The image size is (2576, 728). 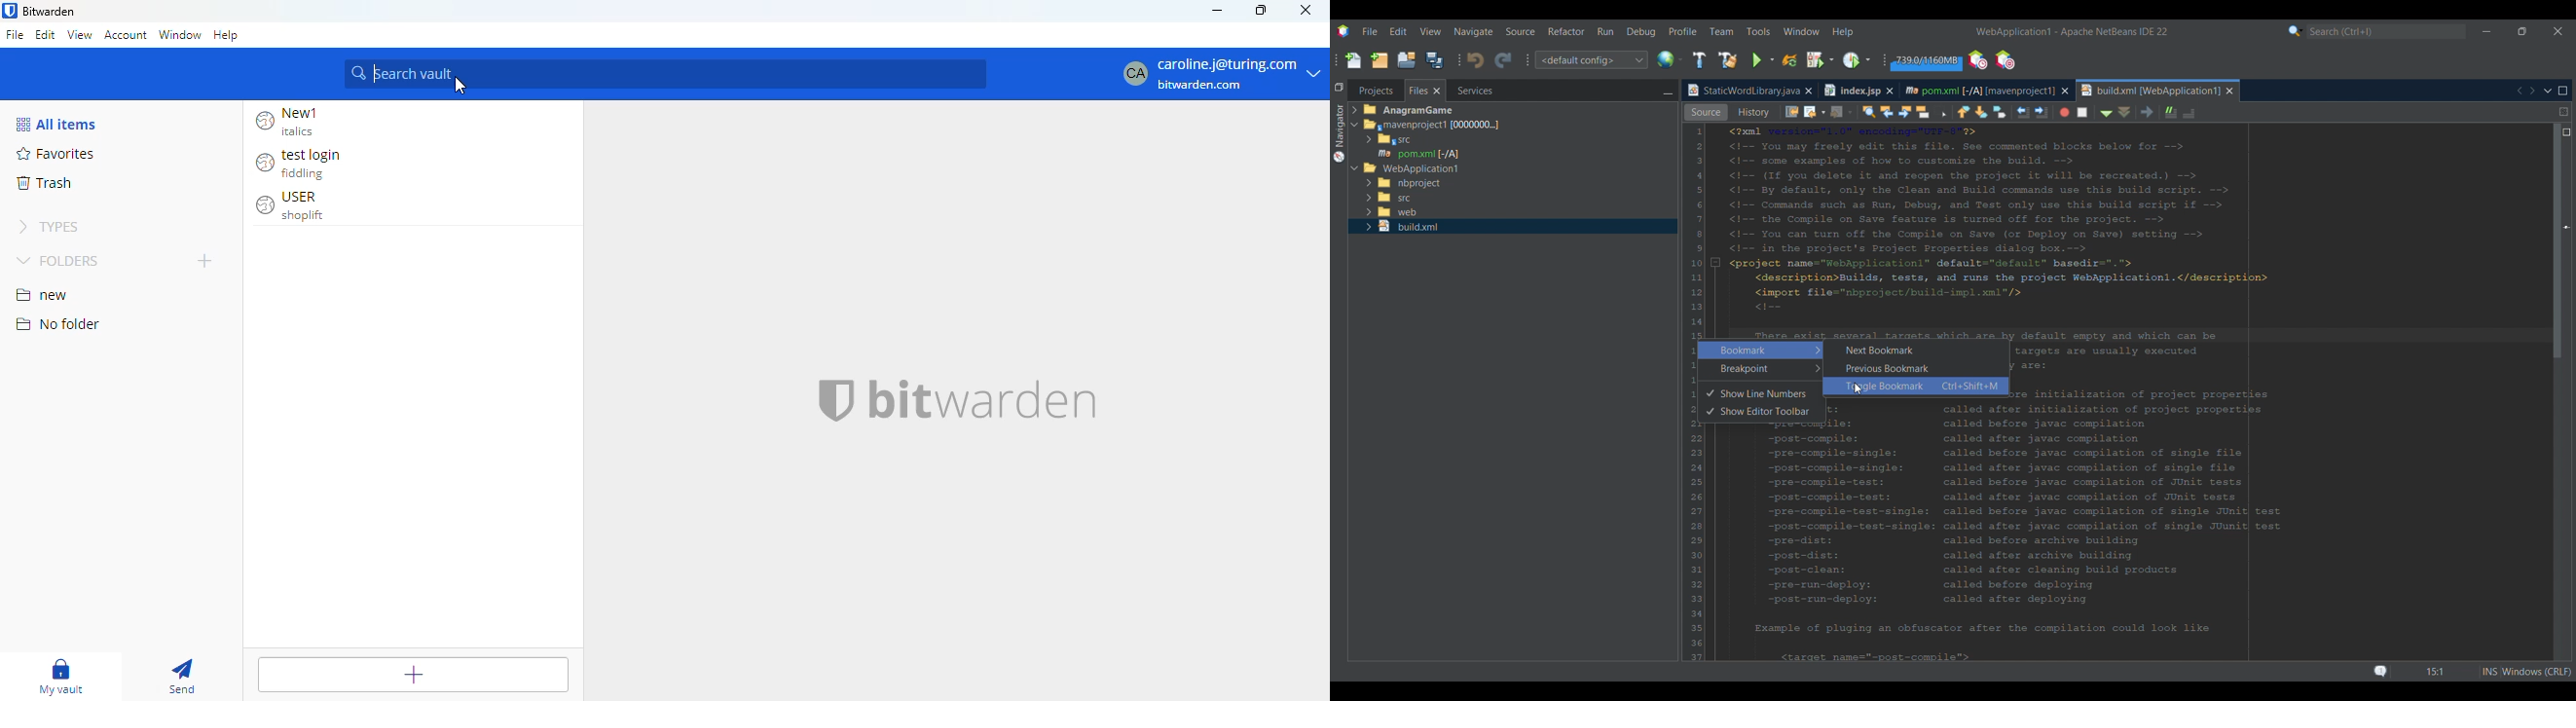 I want to click on Effective view, so click(x=1813, y=112).